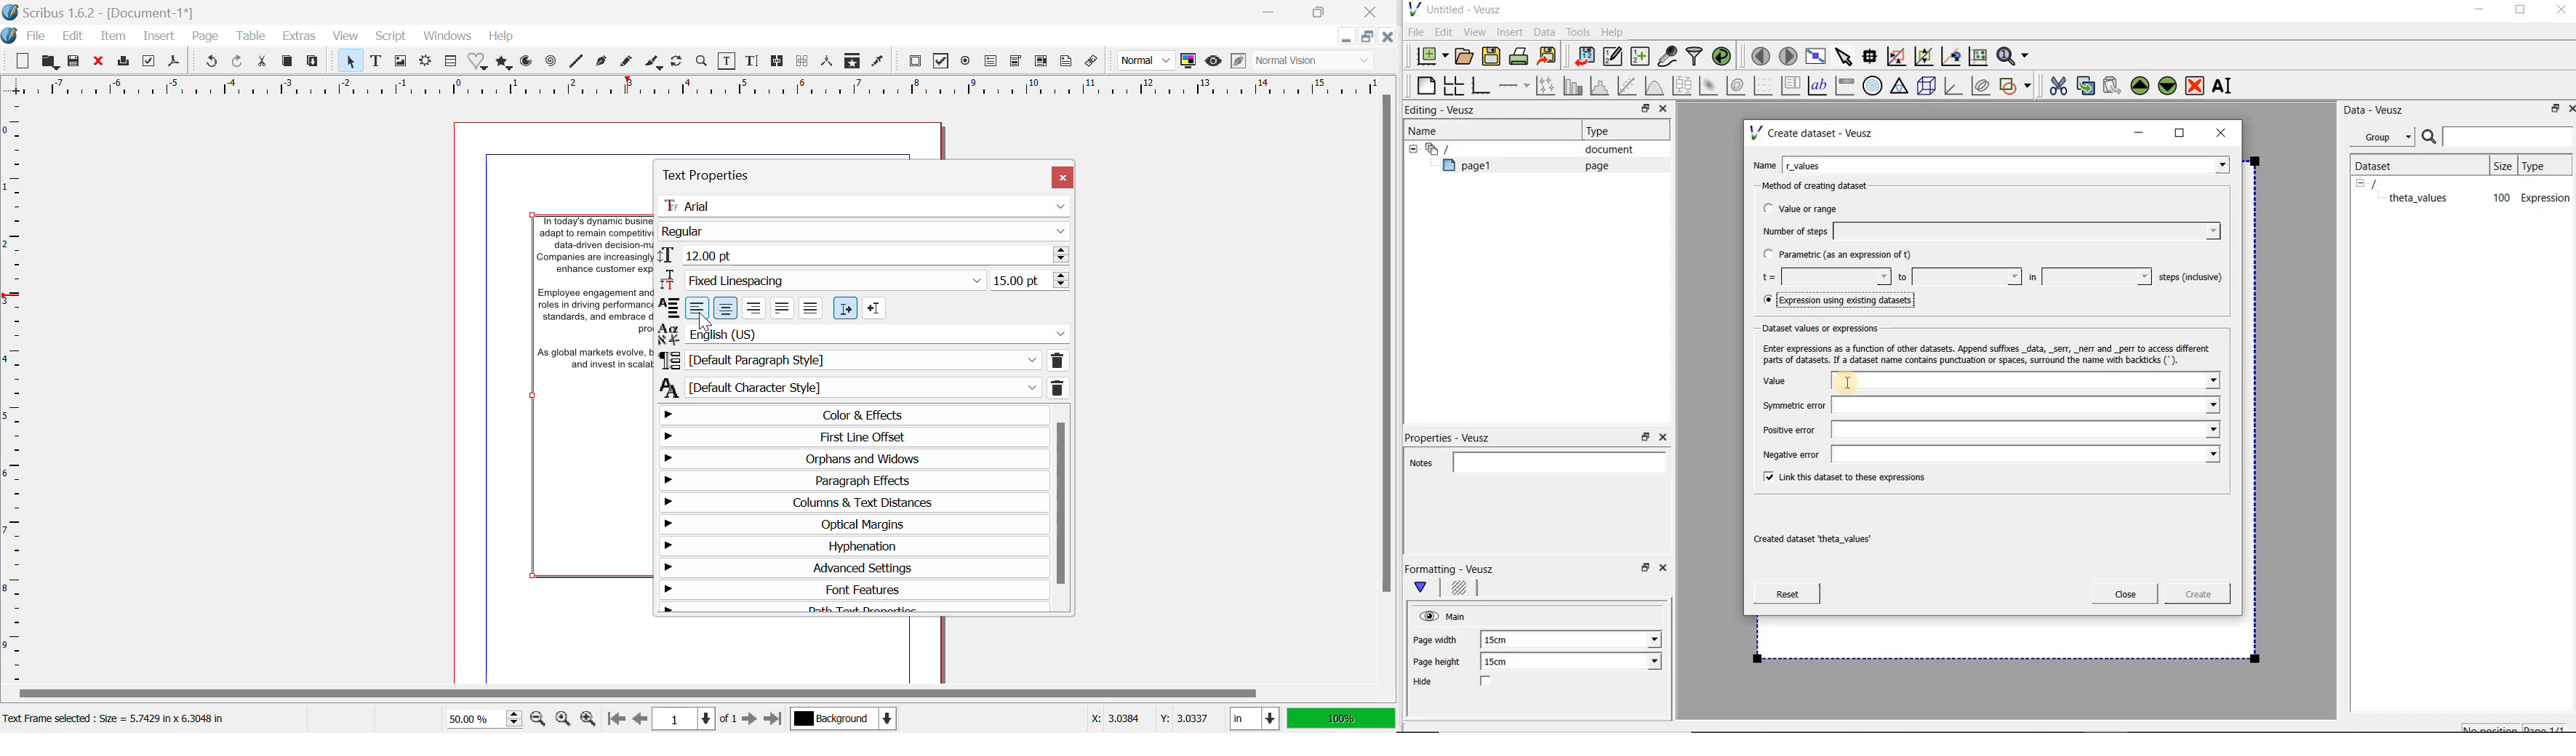 The height and width of the screenshot is (756, 2576). I want to click on Text Annotation, so click(1066, 63).